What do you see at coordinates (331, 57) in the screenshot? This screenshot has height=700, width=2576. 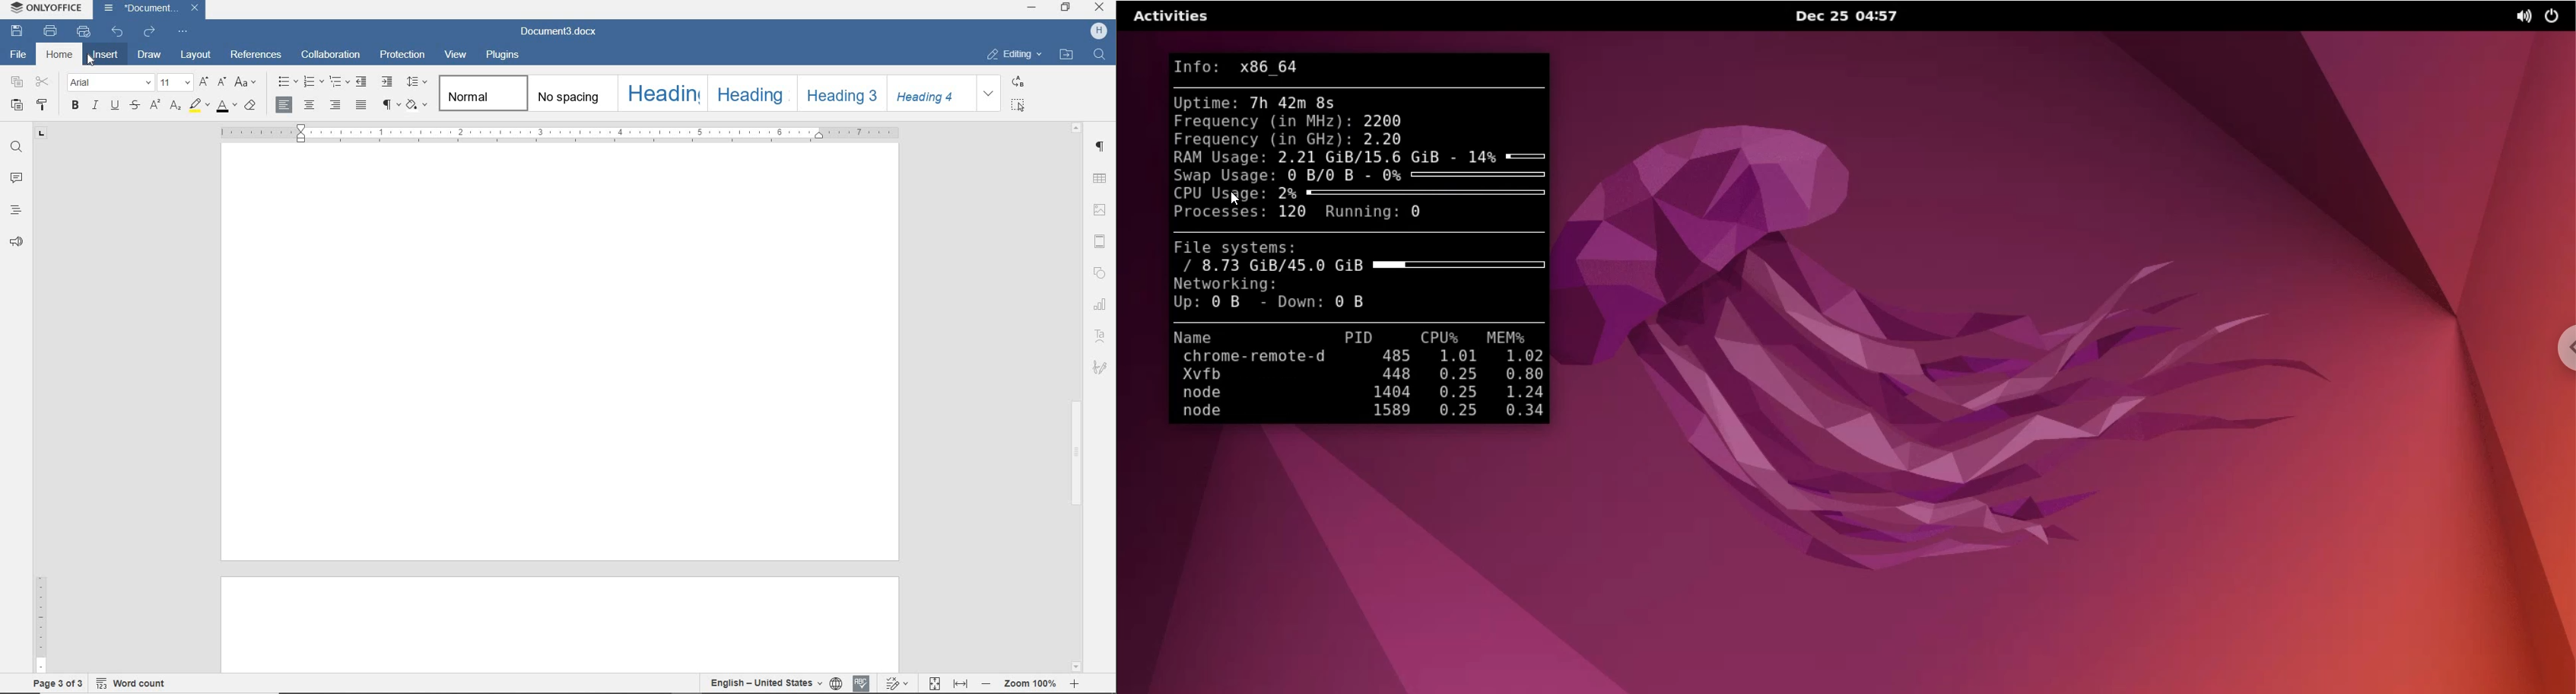 I see `COLLABORATION` at bounding box center [331, 57].